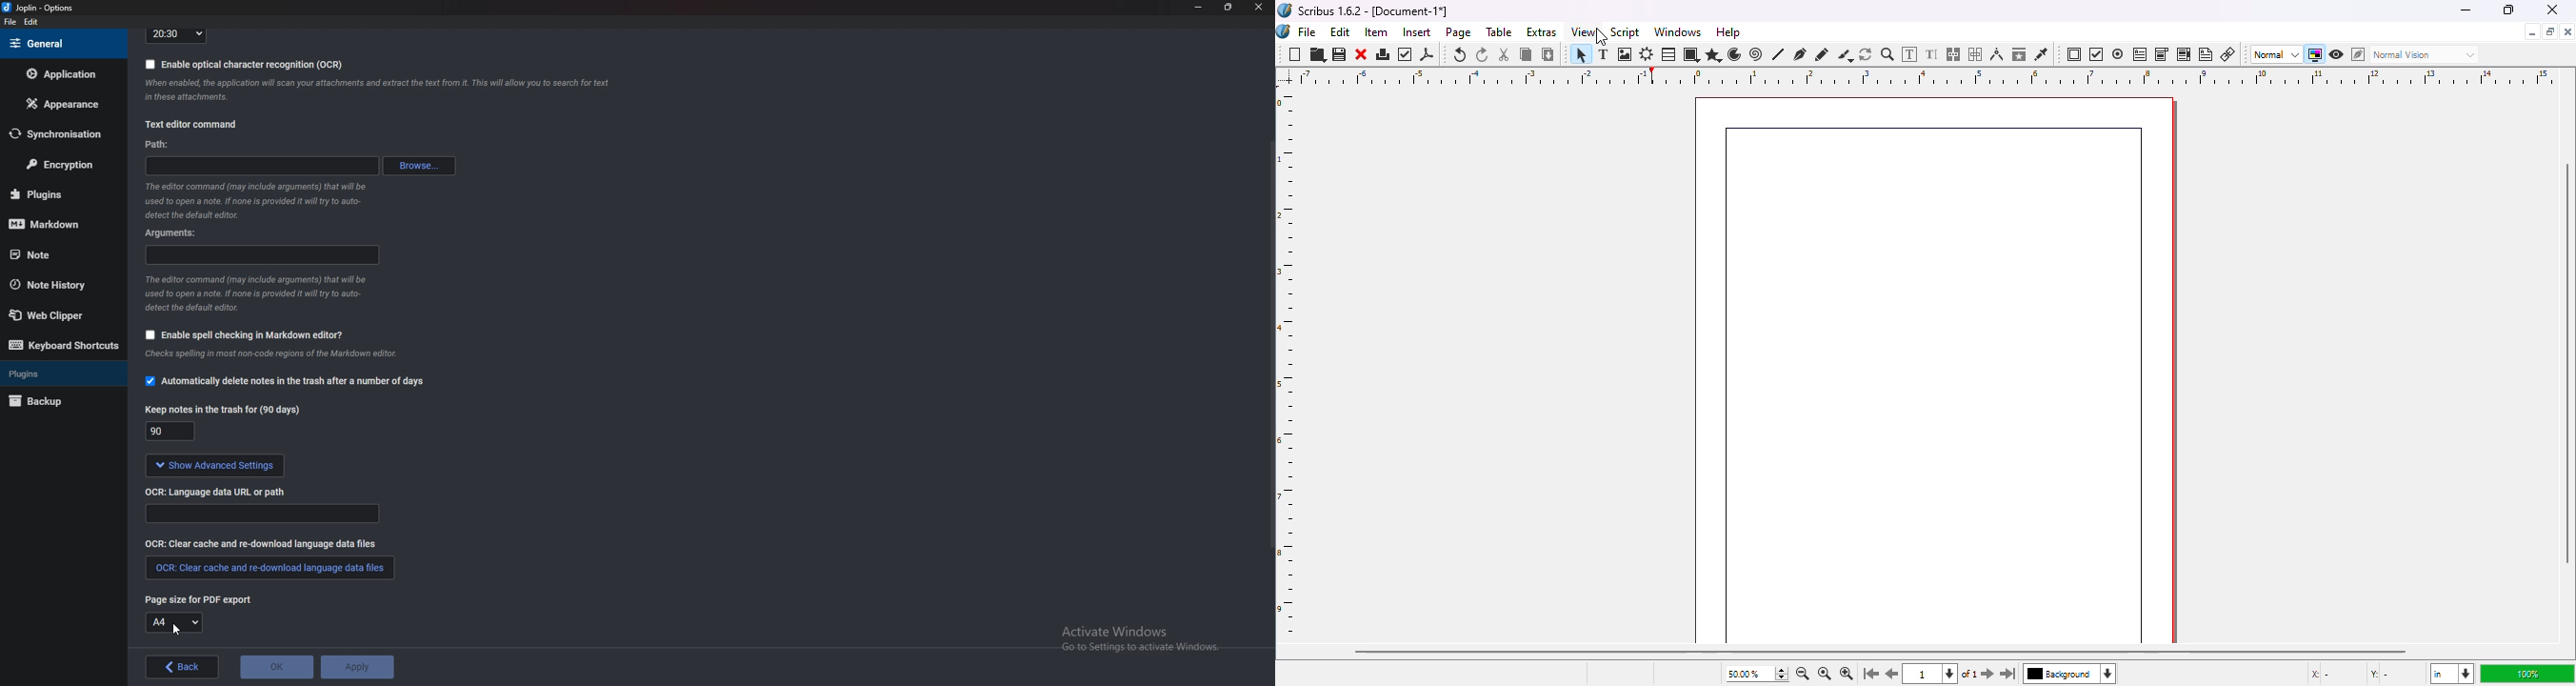  What do you see at coordinates (1384, 54) in the screenshot?
I see `print` at bounding box center [1384, 54].